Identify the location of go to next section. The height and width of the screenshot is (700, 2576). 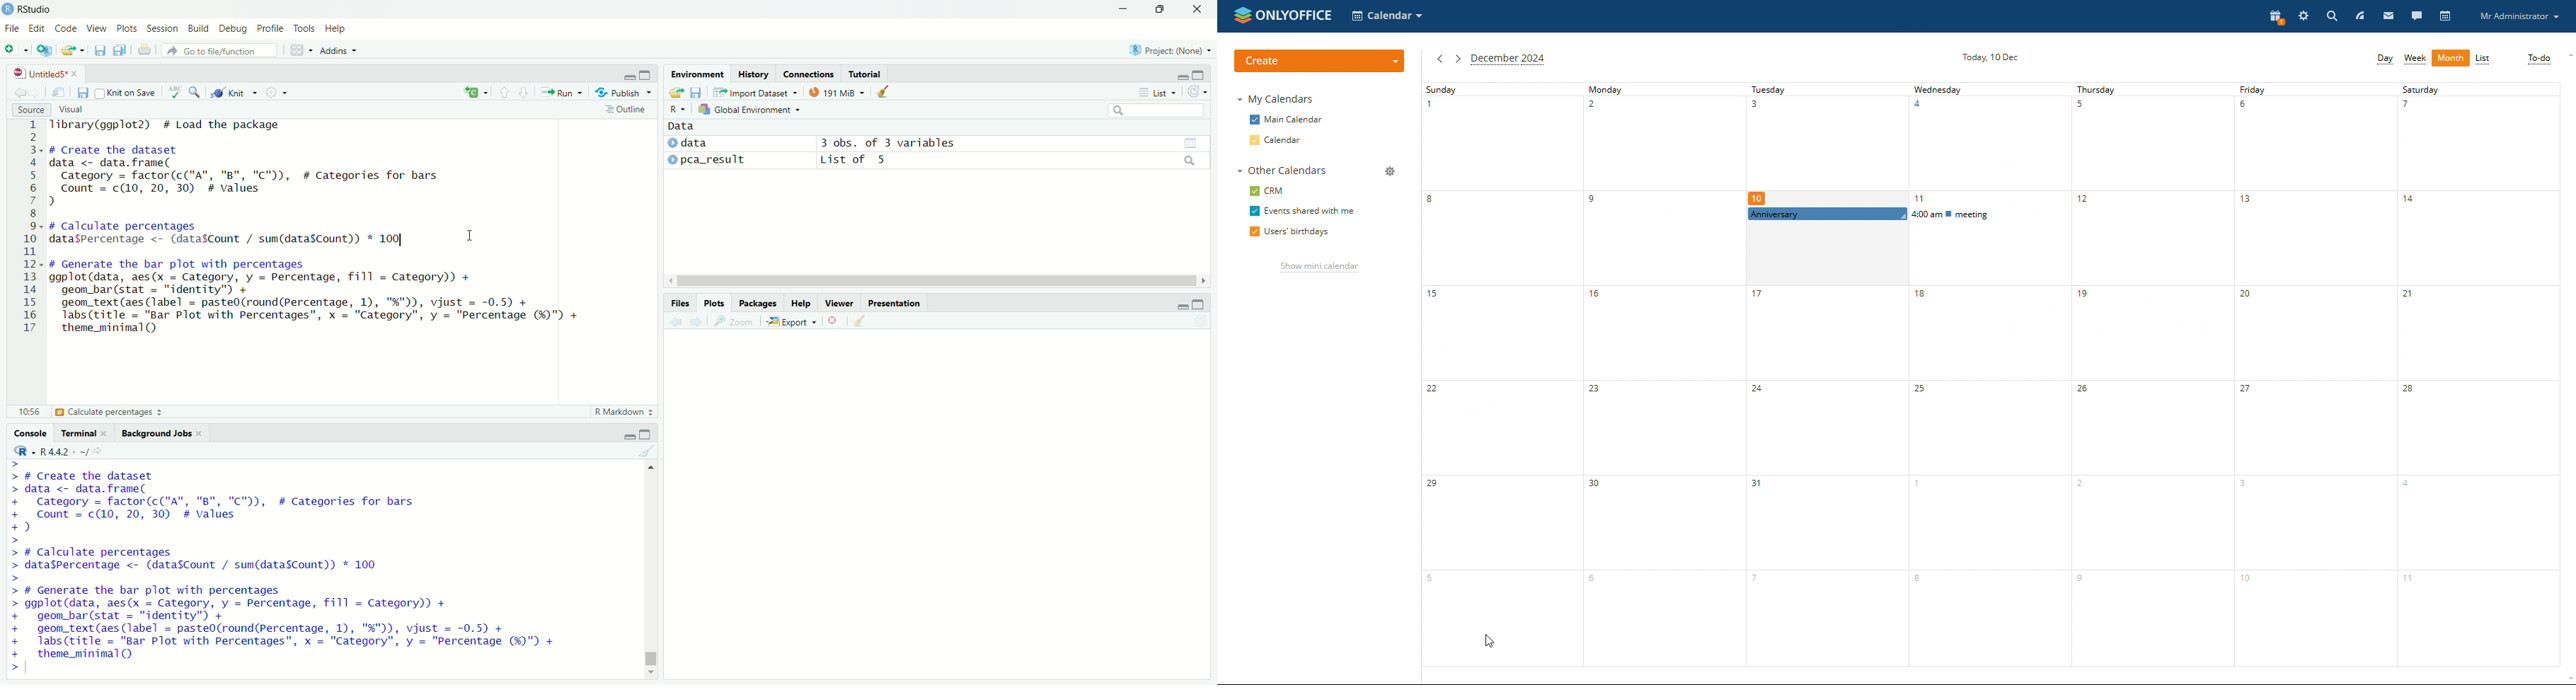
(524, 93).